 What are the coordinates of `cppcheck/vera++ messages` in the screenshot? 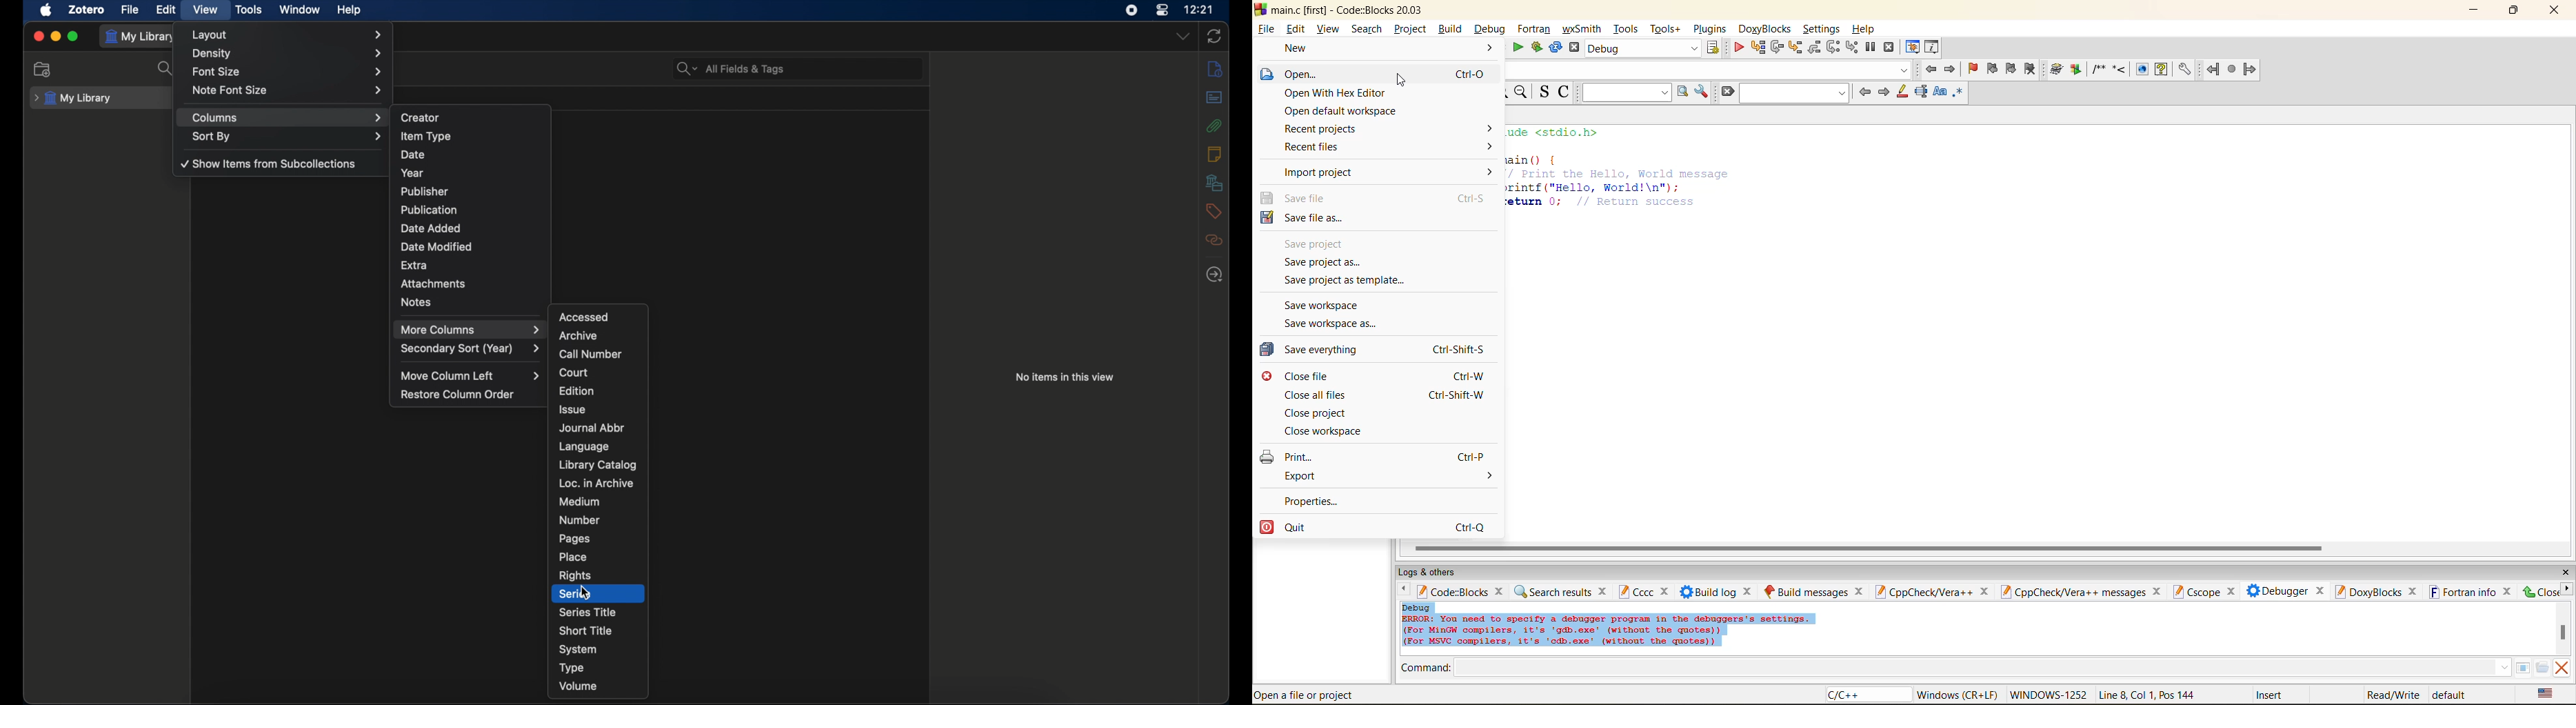 It's located at (2071, 592).